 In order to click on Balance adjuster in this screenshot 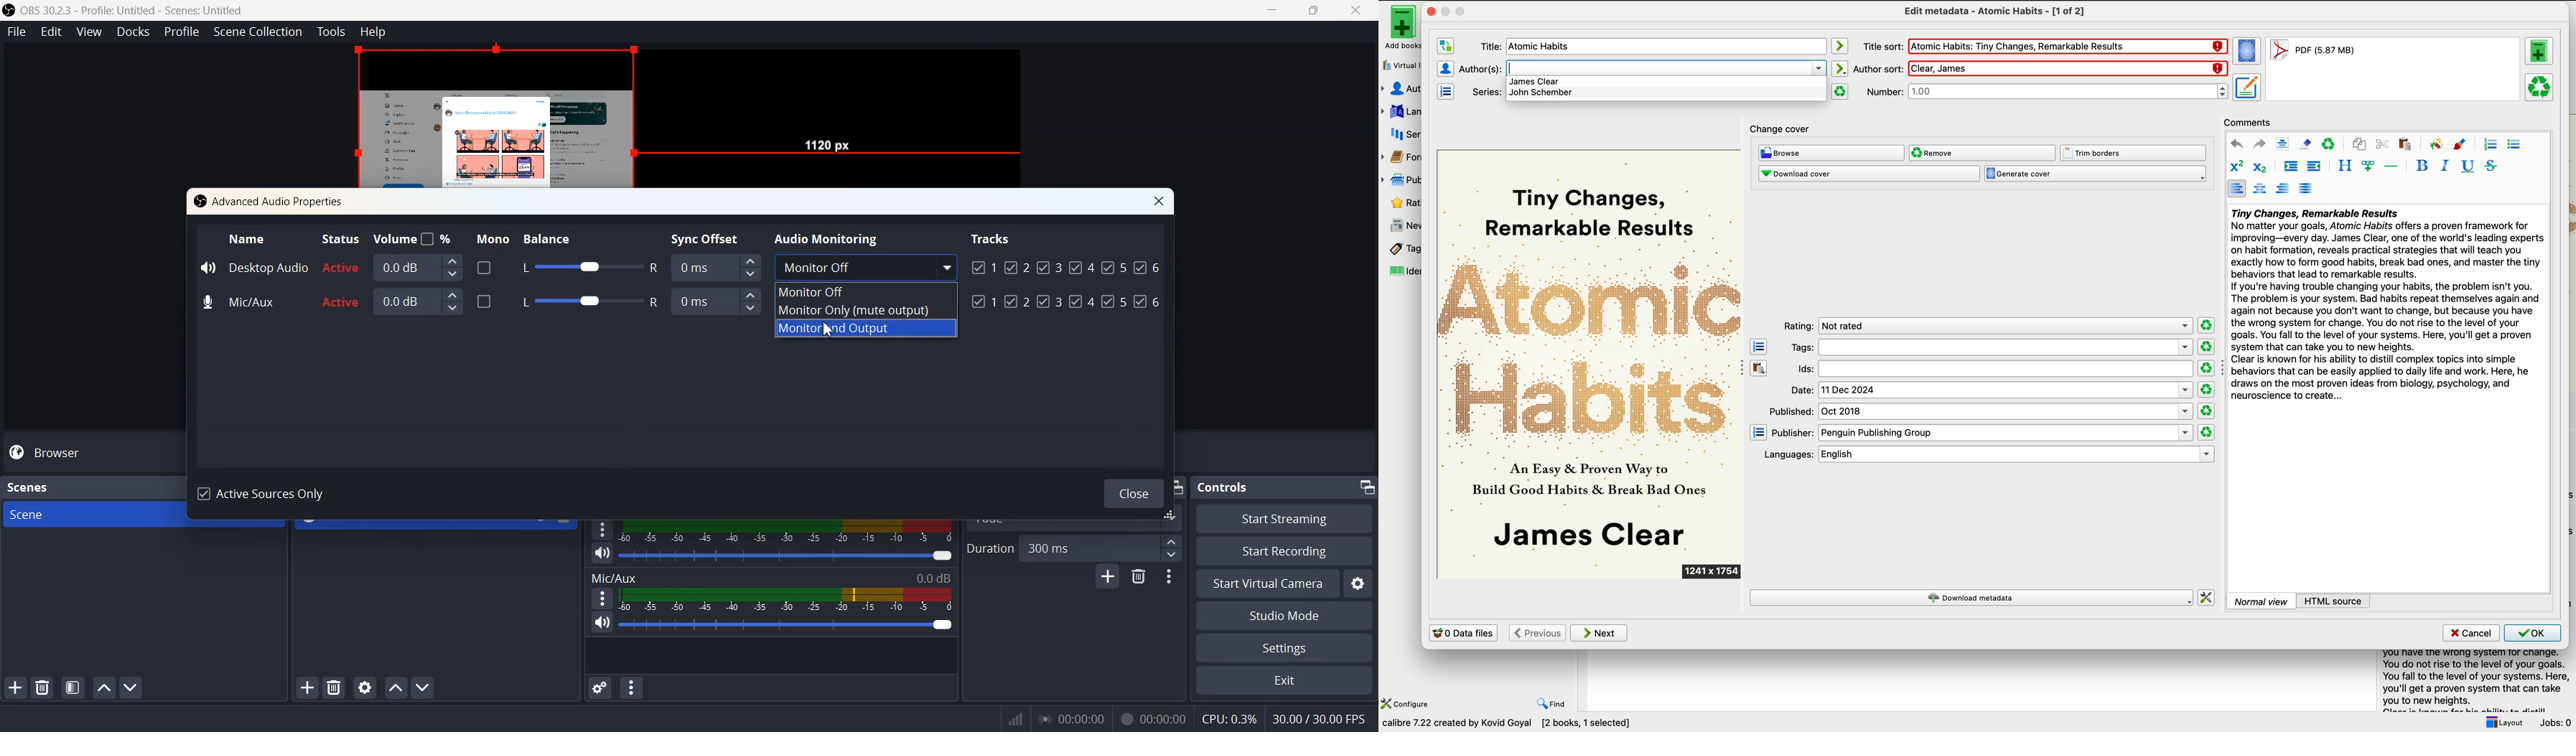, I will do `click(585, 299)`.